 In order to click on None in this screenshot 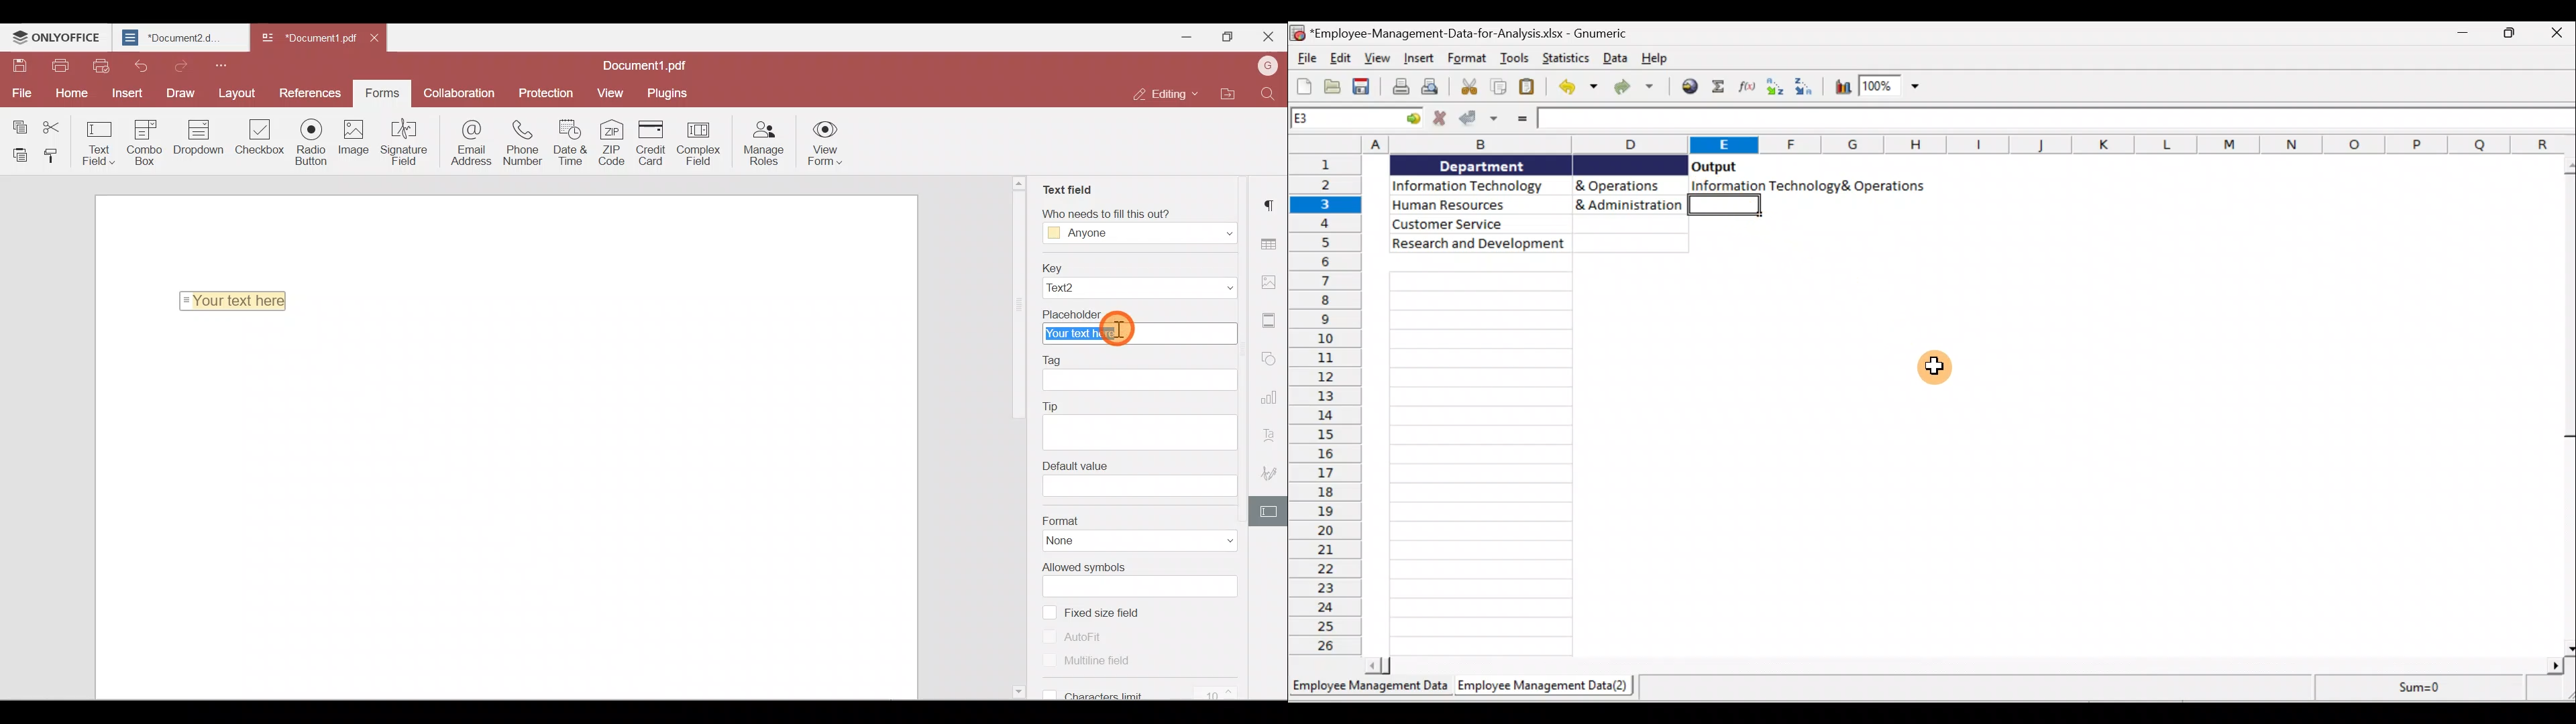, I will do `click(1080, 542)`.